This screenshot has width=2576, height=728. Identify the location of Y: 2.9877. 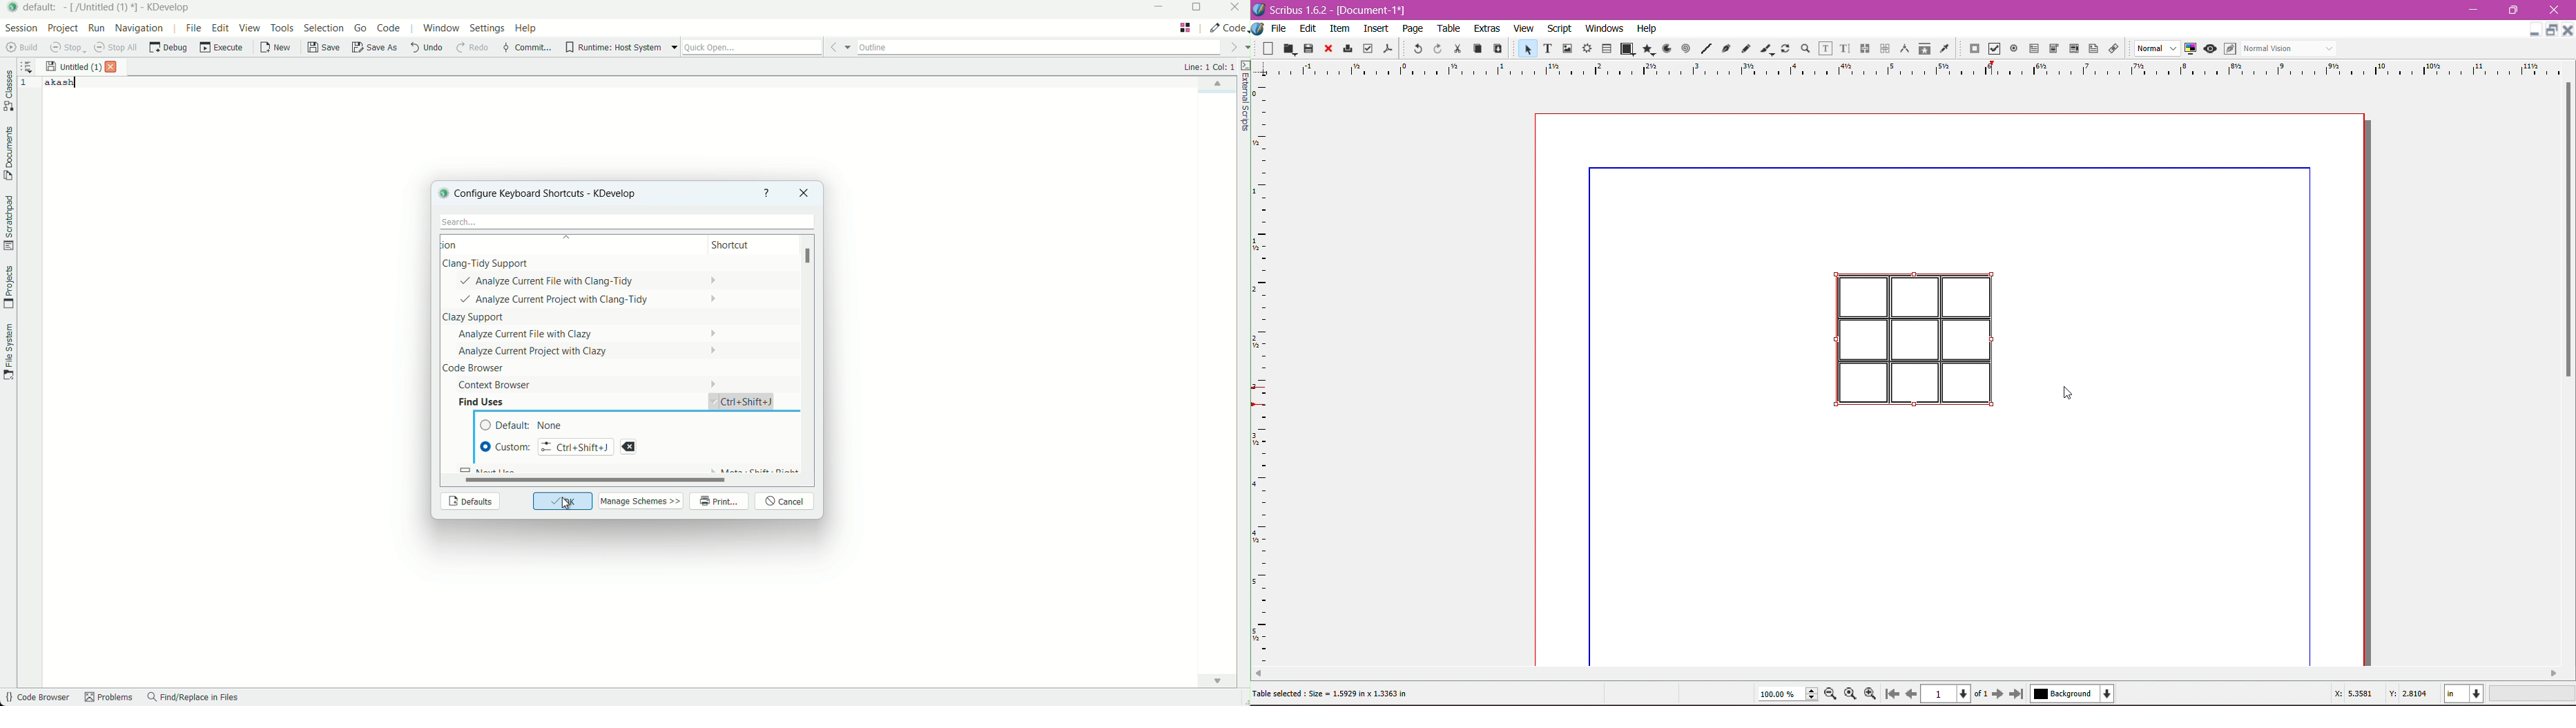
(2408, 692).